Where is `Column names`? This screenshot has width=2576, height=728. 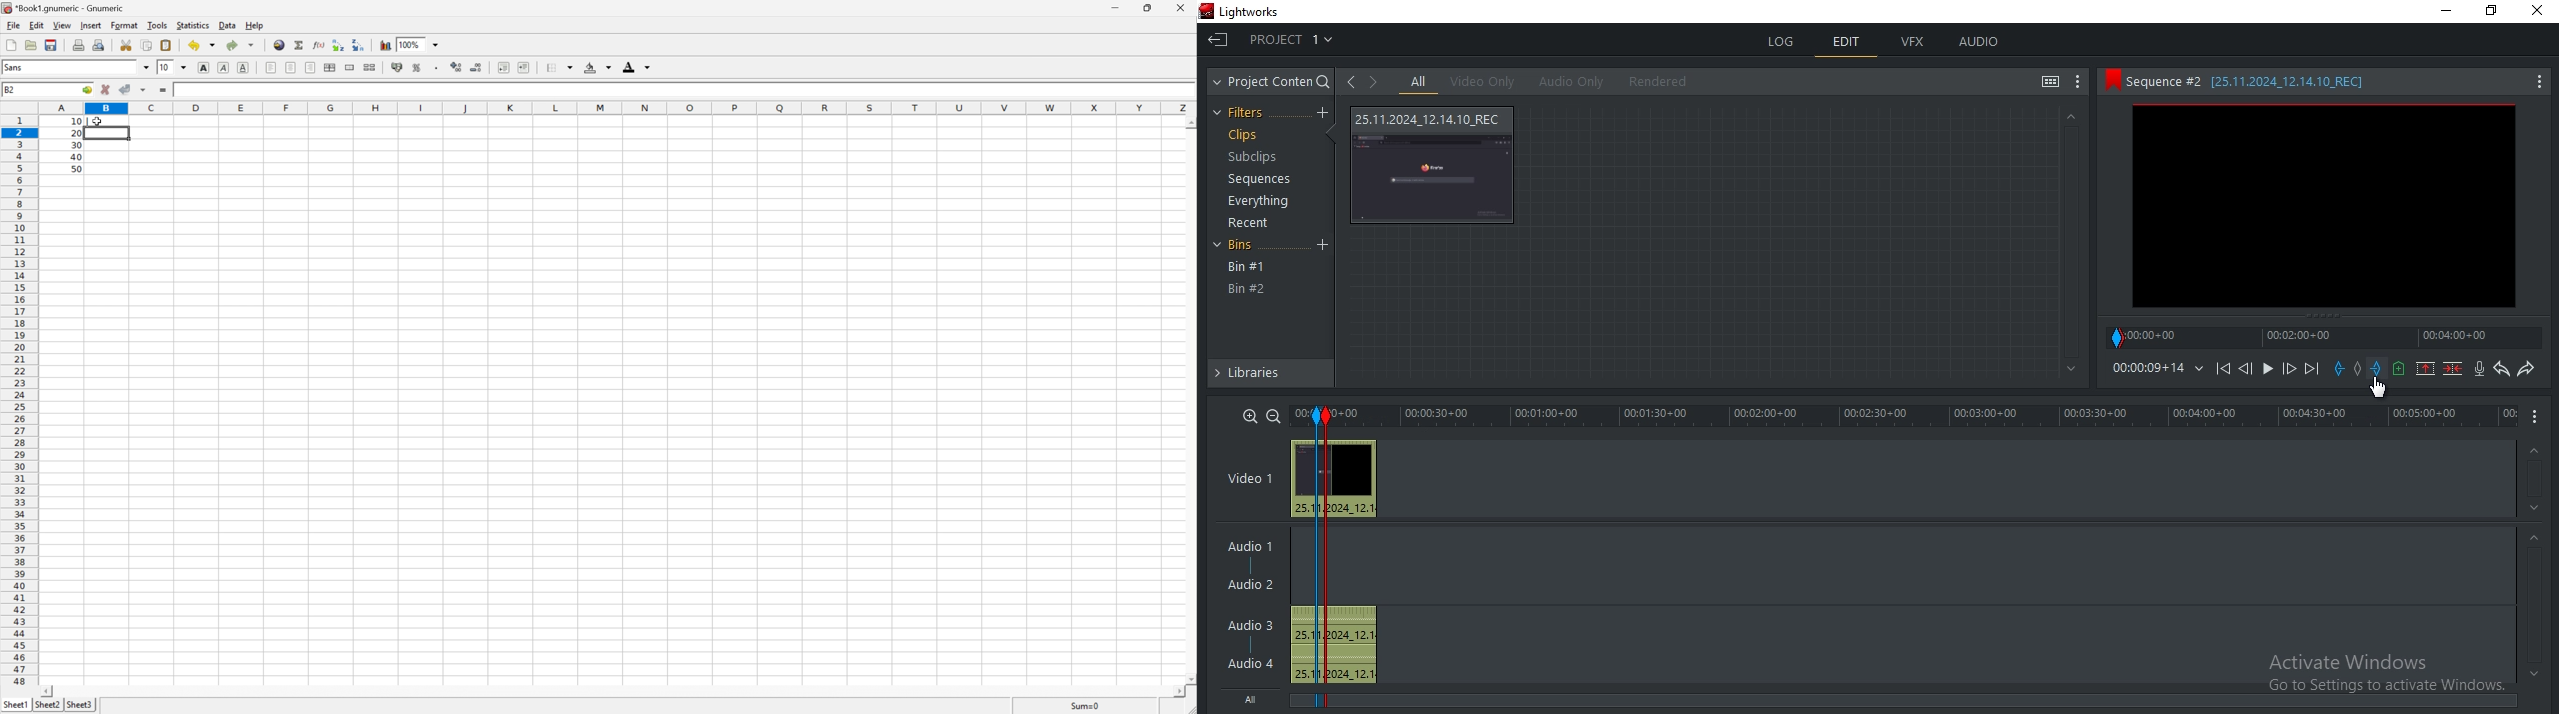 Column names is located at coordinates (614, 107).